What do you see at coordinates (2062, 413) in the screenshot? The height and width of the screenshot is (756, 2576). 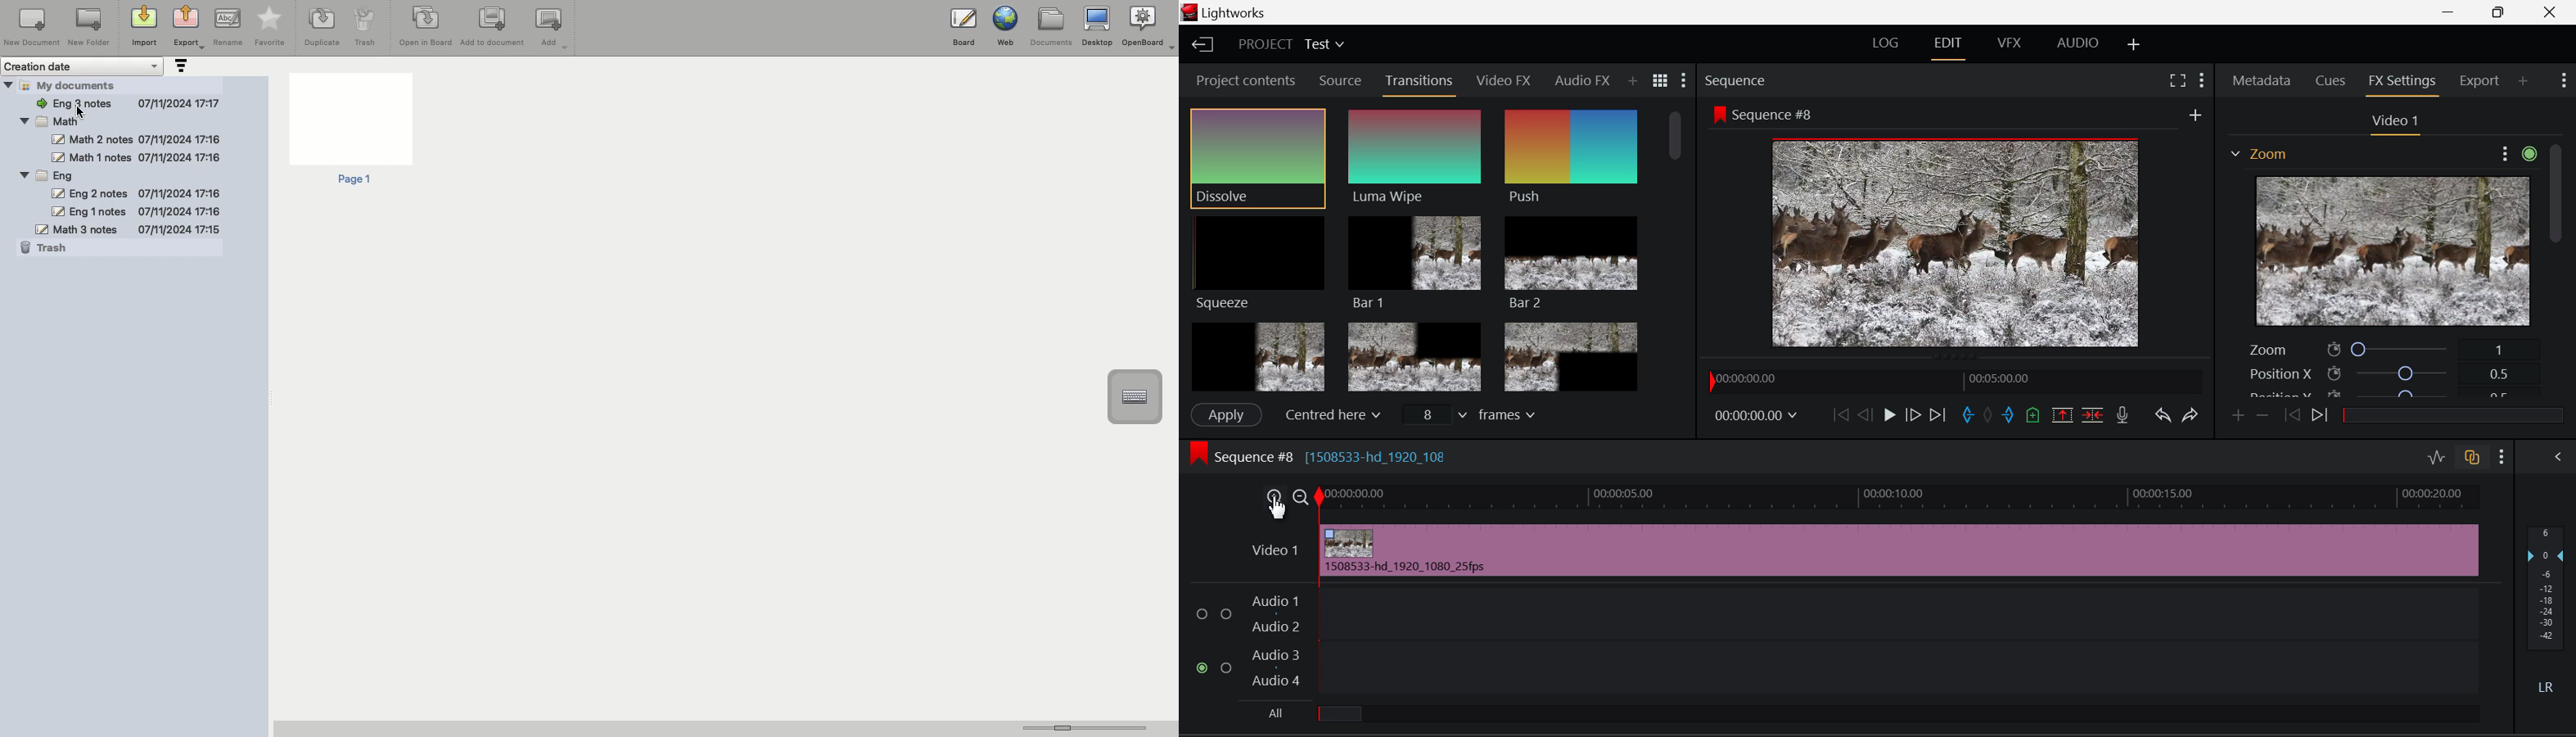 I see `Remove marked section` at bounding box center [2062, 413].